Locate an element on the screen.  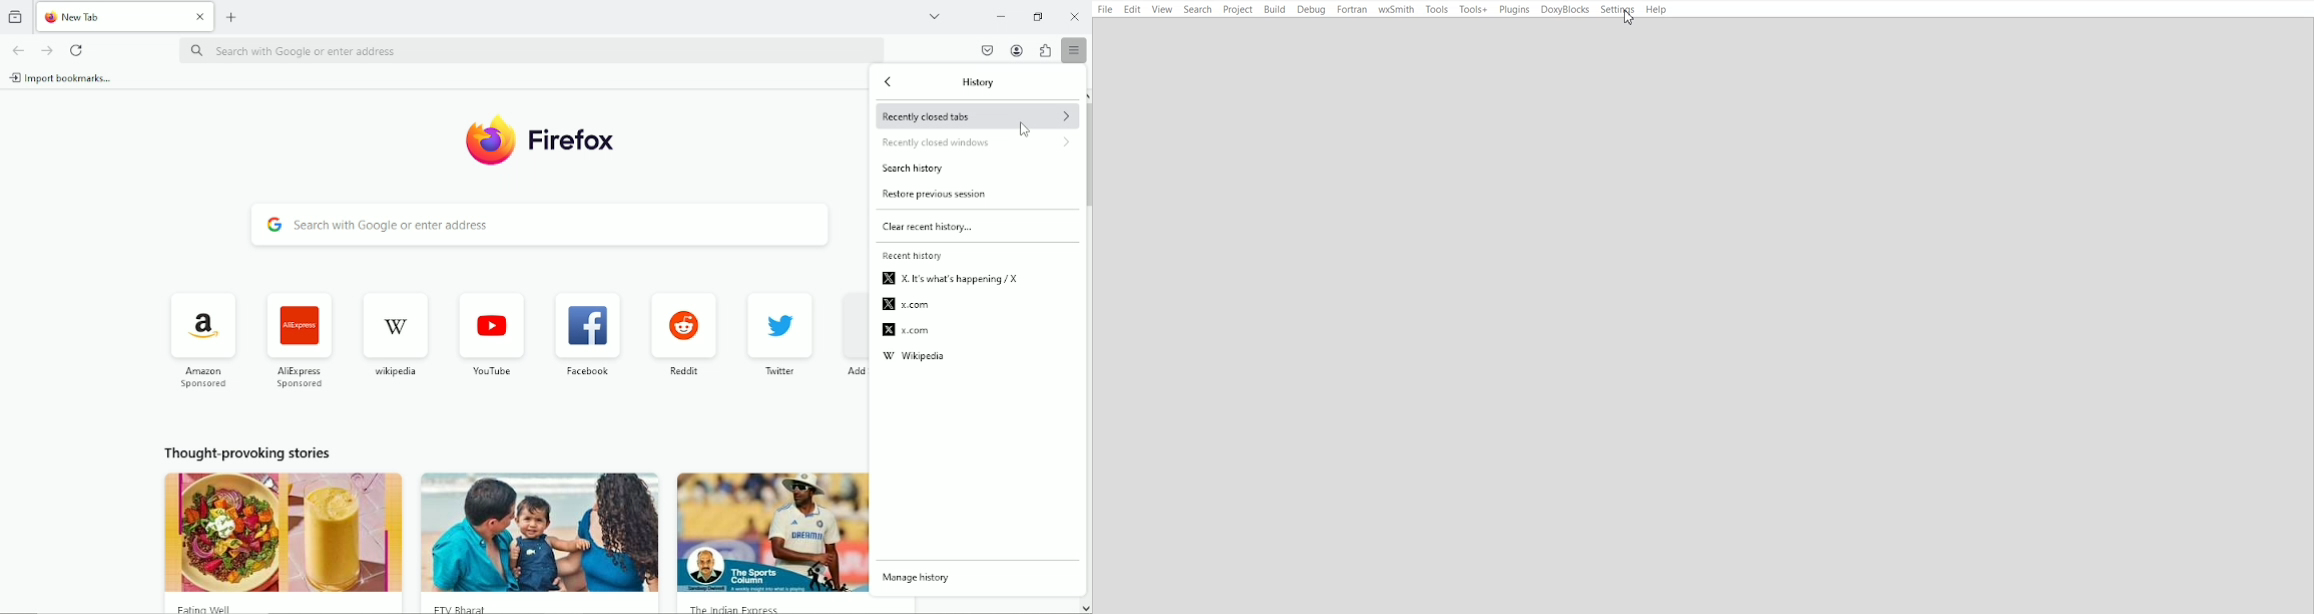
Help is located at coordinates (1657, 10).